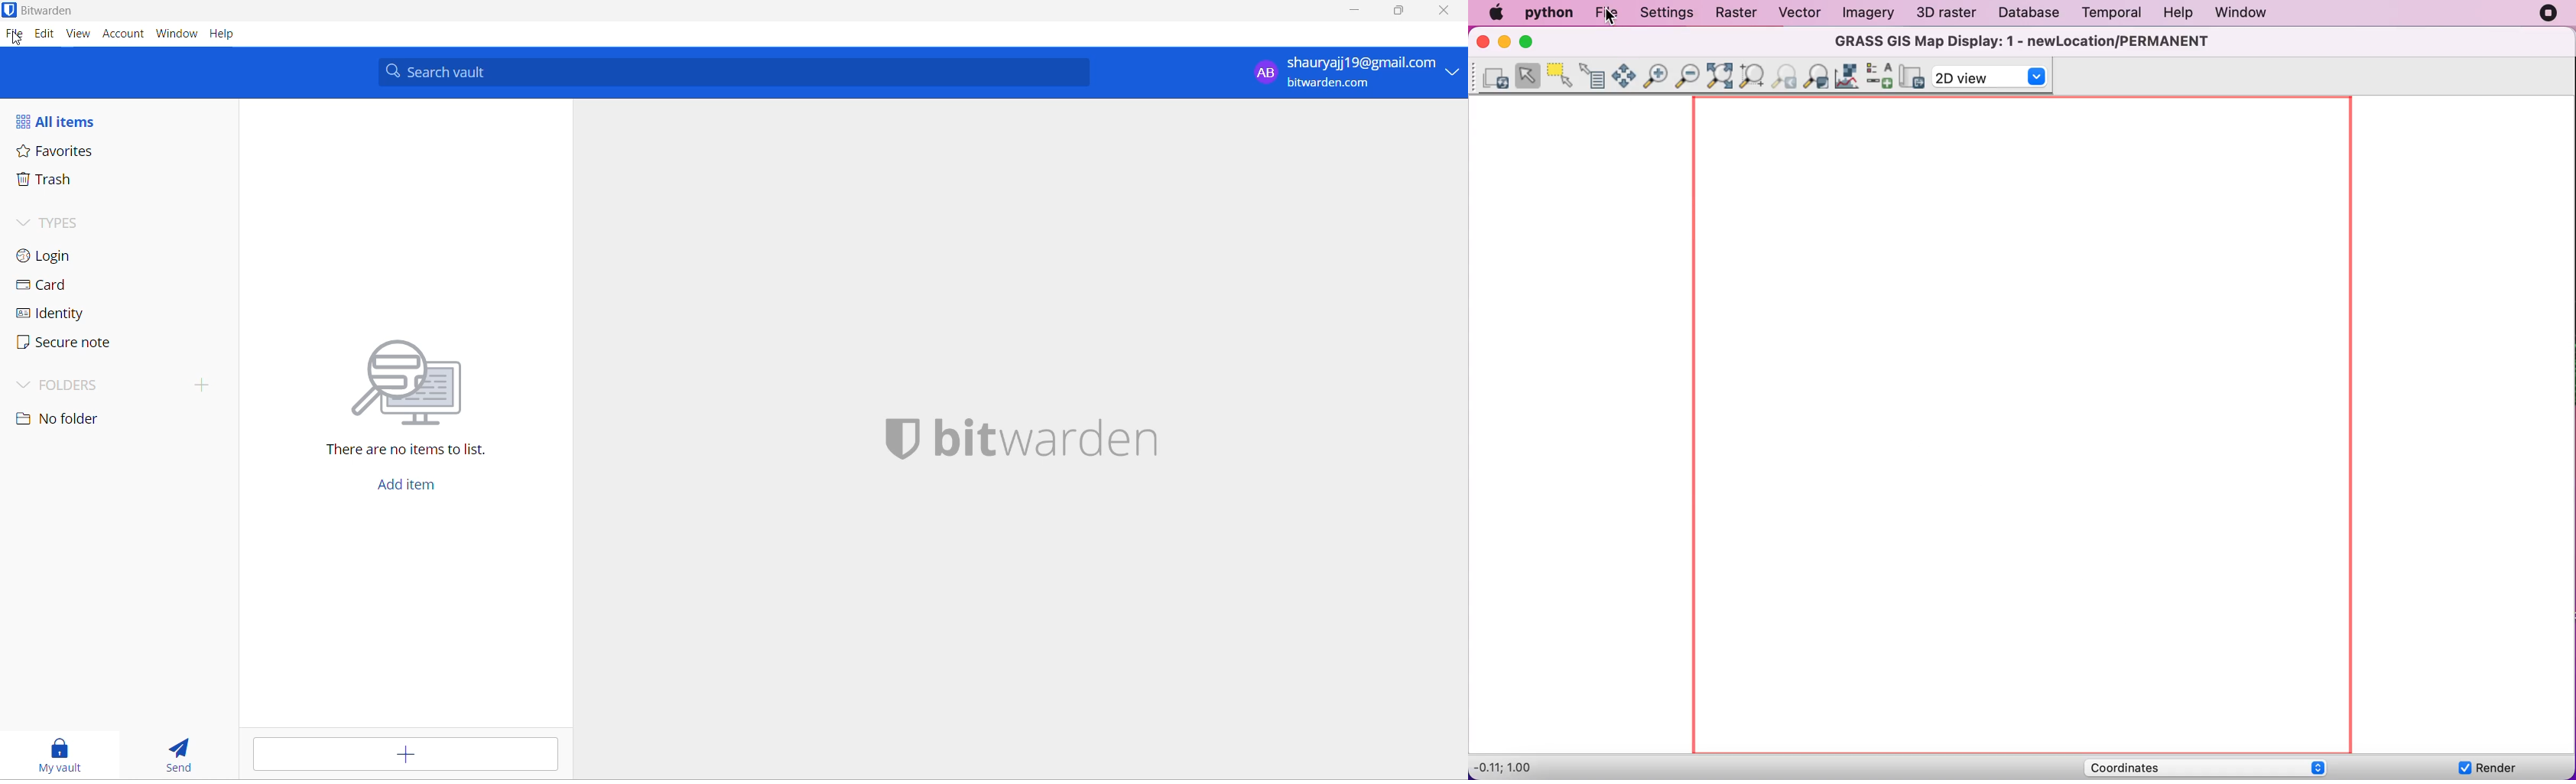 The image size is (2576, 784). I want to click on minimize, so click(1360, 12).